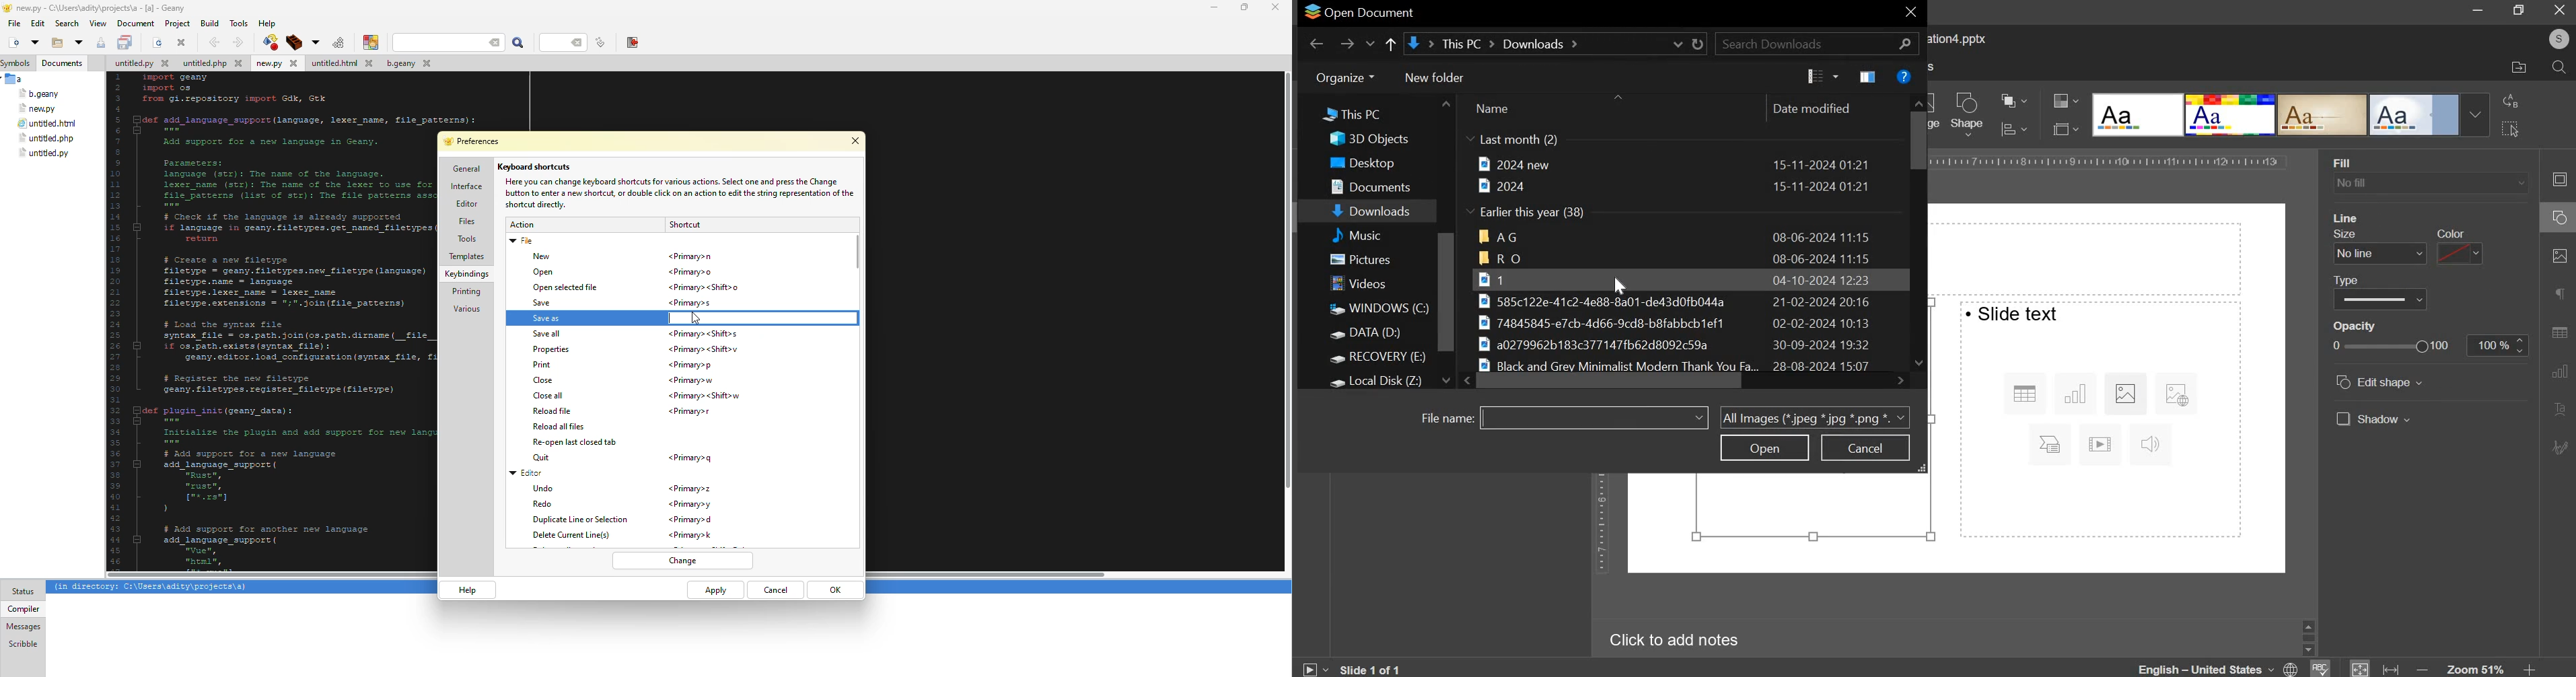 The width and height of the screenshot is (2576, 700). What do you see at coordinates (2364, 278) in the screenshot?
I see `` at bounding box center [2364, 278].